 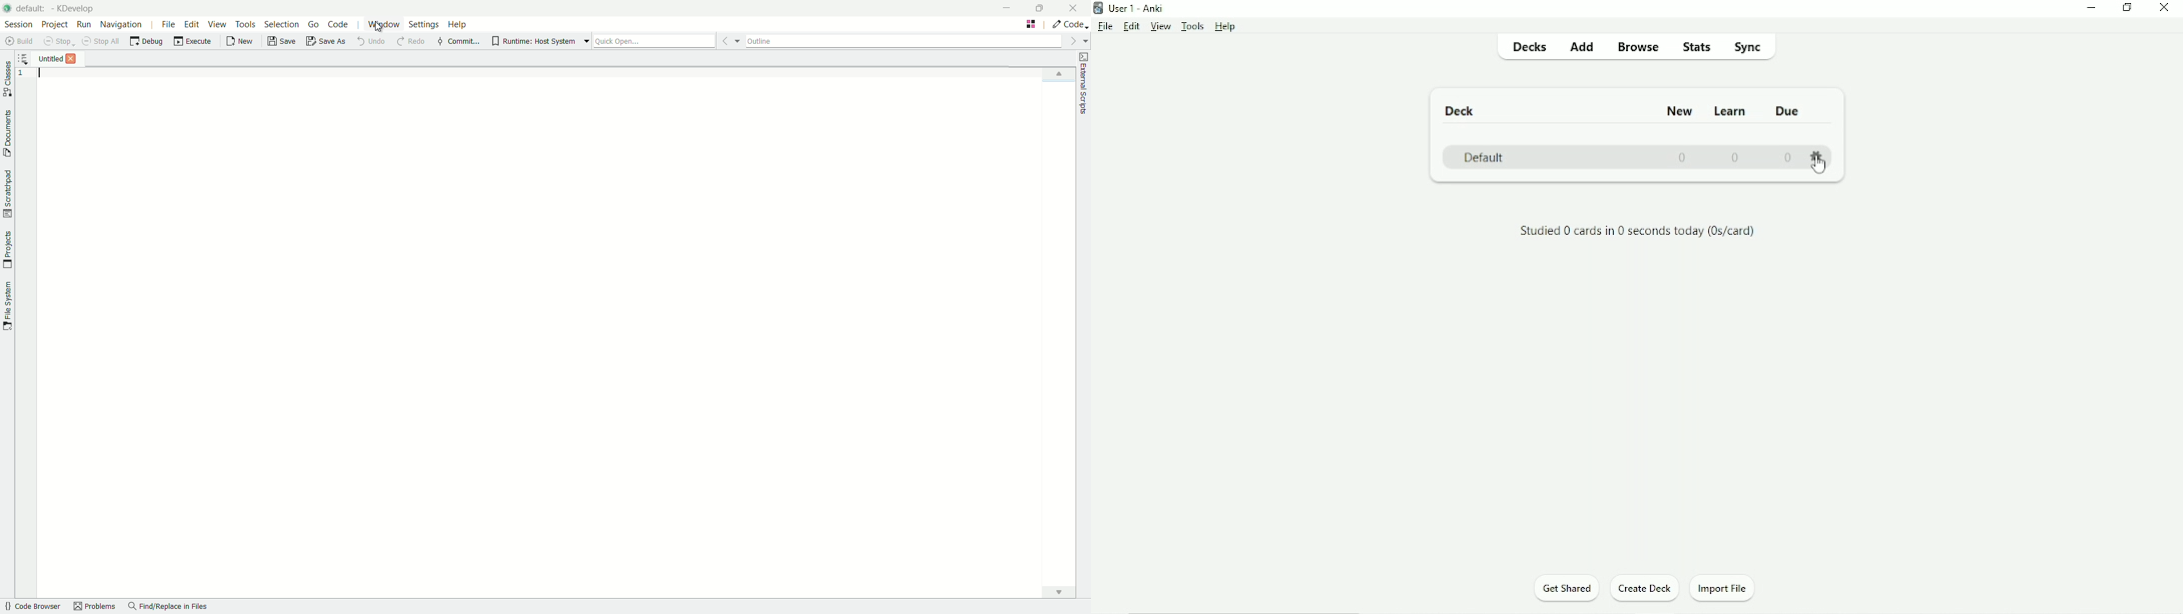 What do you see at coordinates (1566, 587) in the screenshot?
I see `Get Started` at bounding box center [1566, 587].